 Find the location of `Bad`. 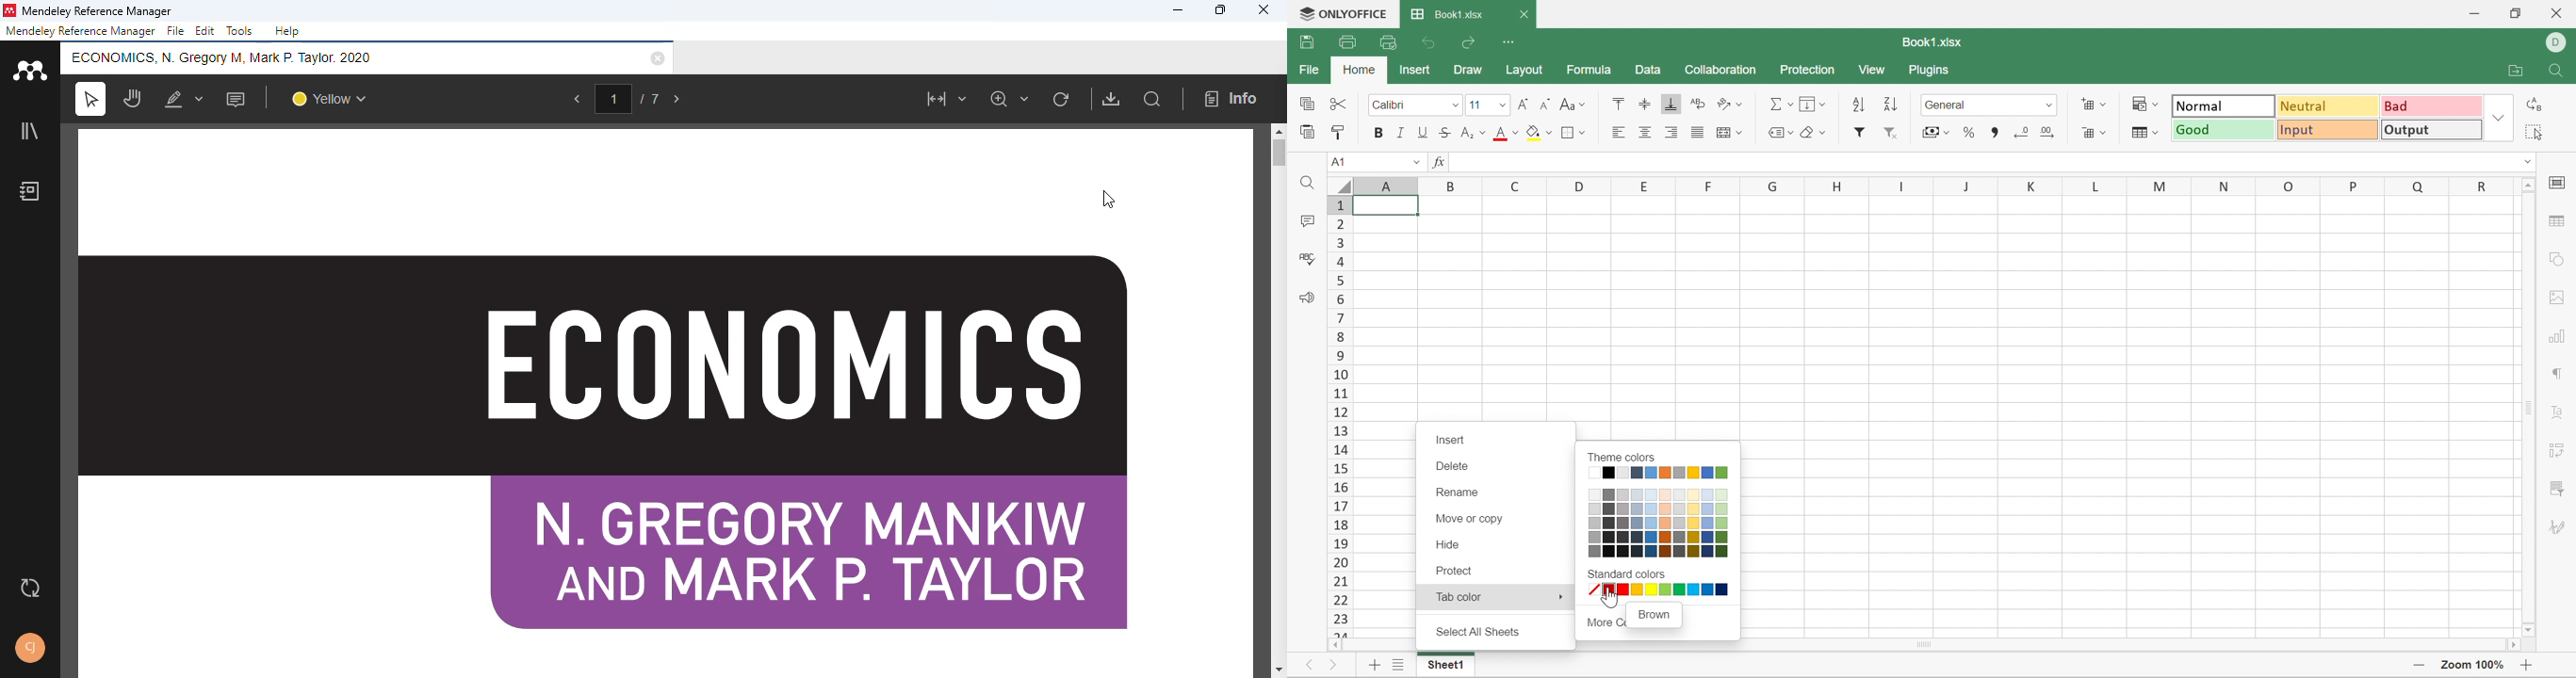

Bad is located at coordinates (2432, 105).